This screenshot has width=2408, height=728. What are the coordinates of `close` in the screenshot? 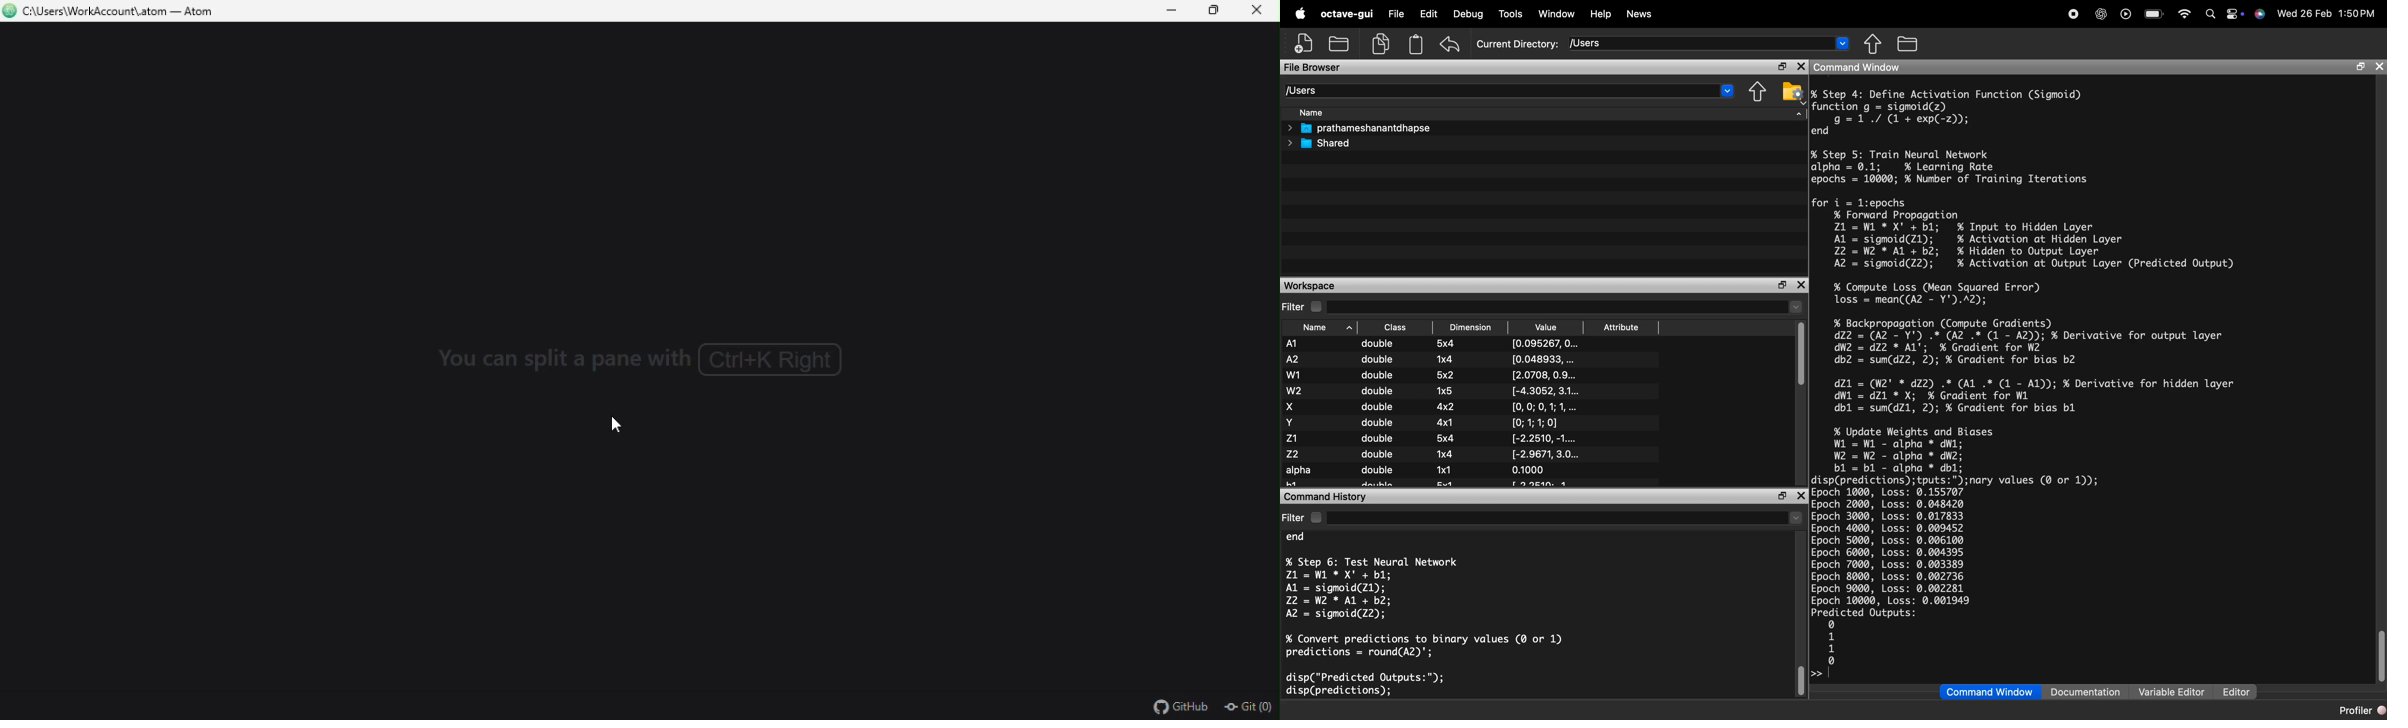 It's located at (2378, 67).